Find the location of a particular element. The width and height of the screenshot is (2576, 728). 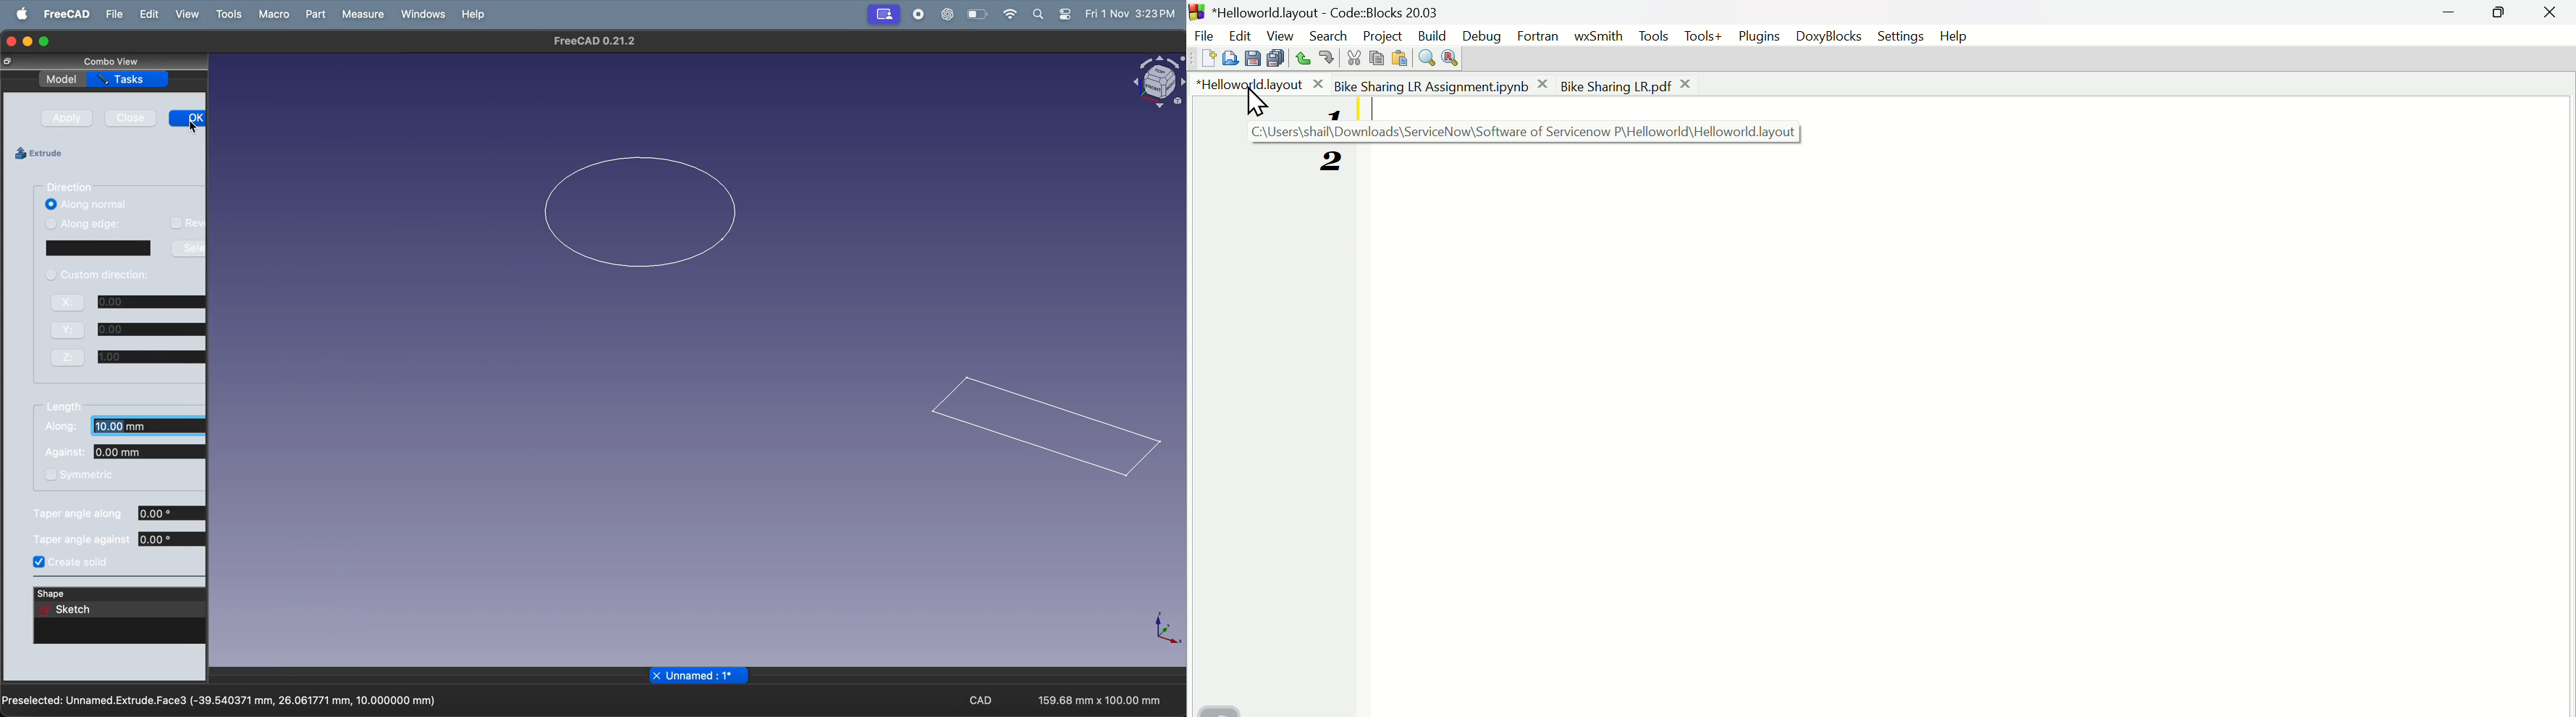

0.00 is located at coordinates (171, 513).